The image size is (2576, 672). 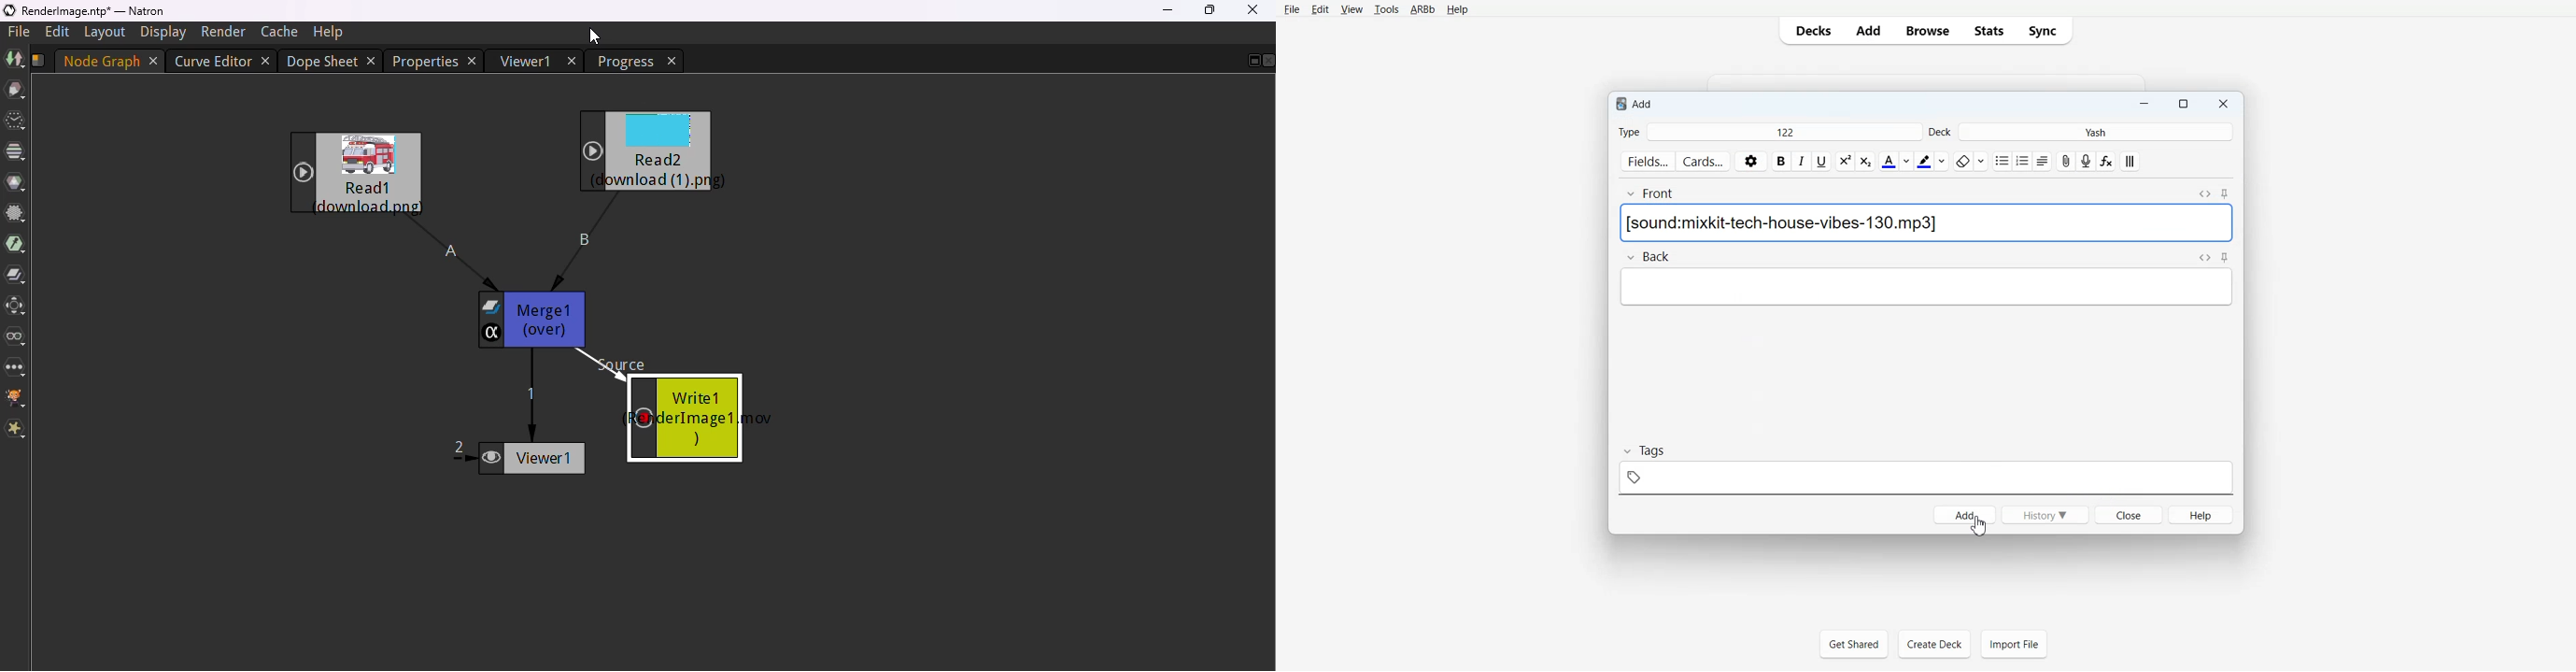 I want to click on Close, so click(x=2222, y=104).